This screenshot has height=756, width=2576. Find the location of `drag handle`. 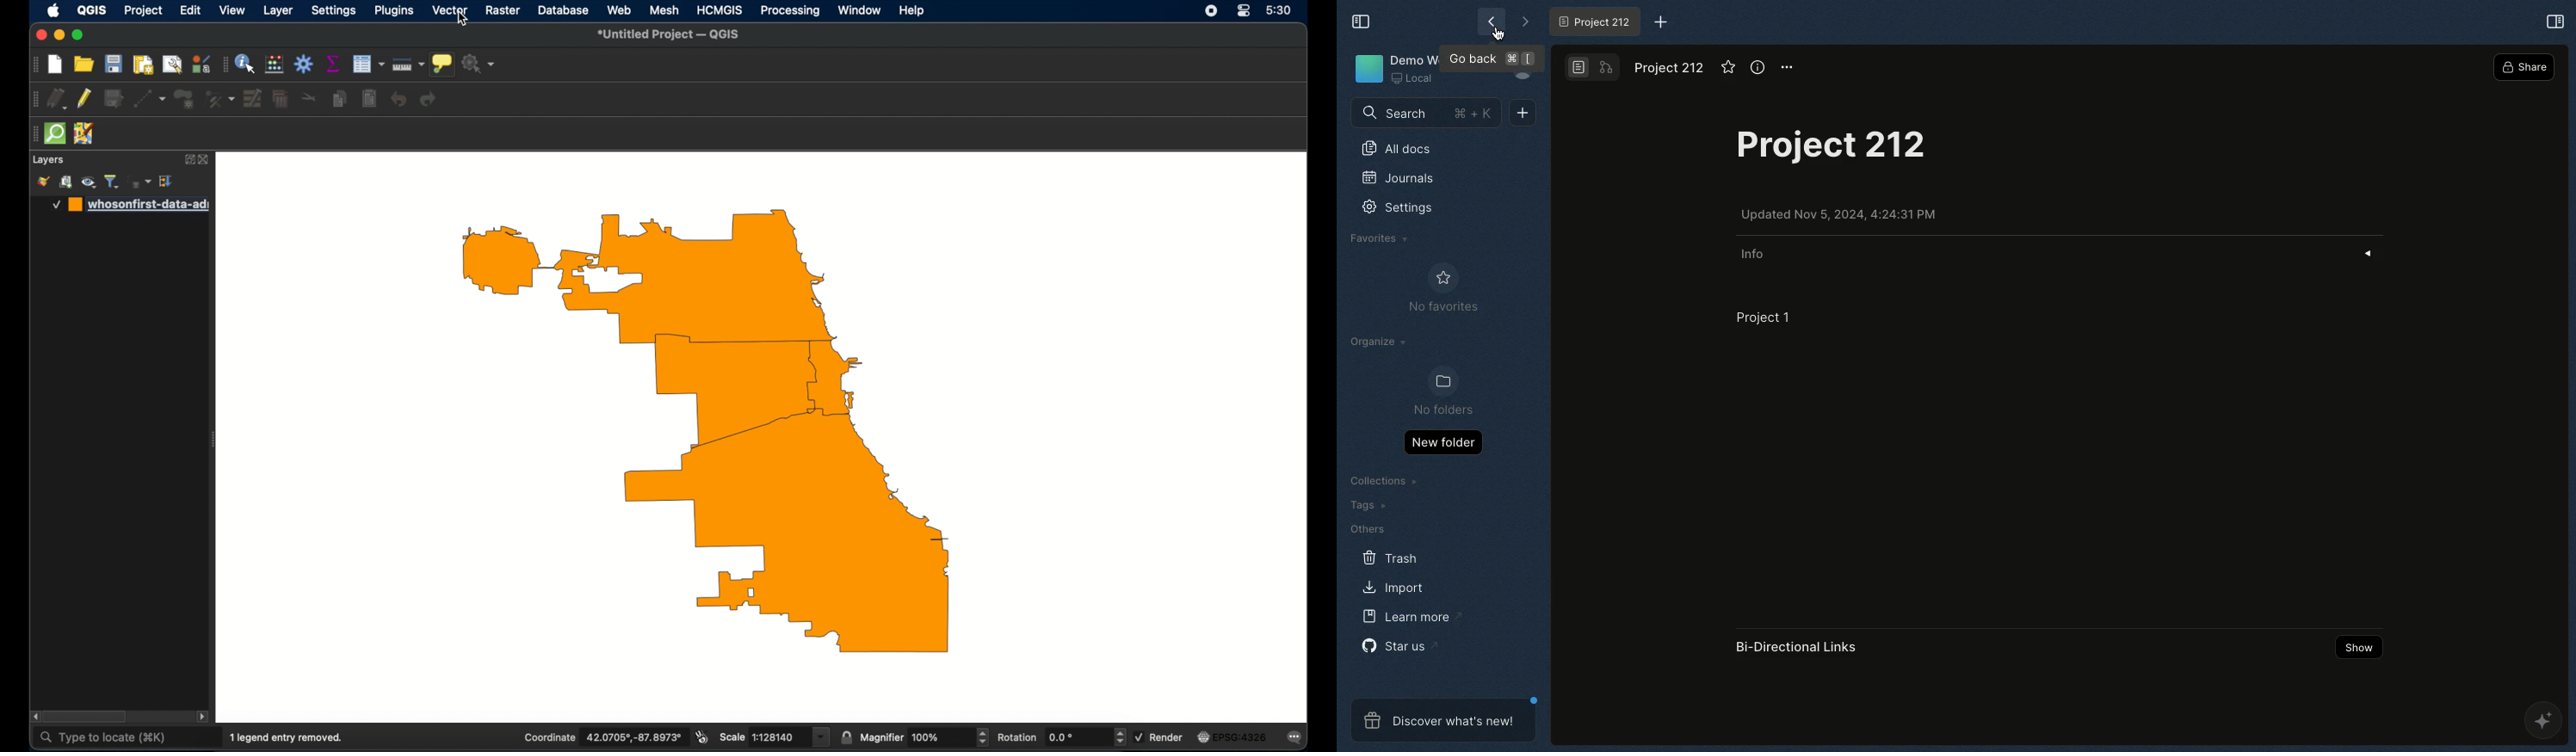

drag handle is located at coordinates (34, 64).